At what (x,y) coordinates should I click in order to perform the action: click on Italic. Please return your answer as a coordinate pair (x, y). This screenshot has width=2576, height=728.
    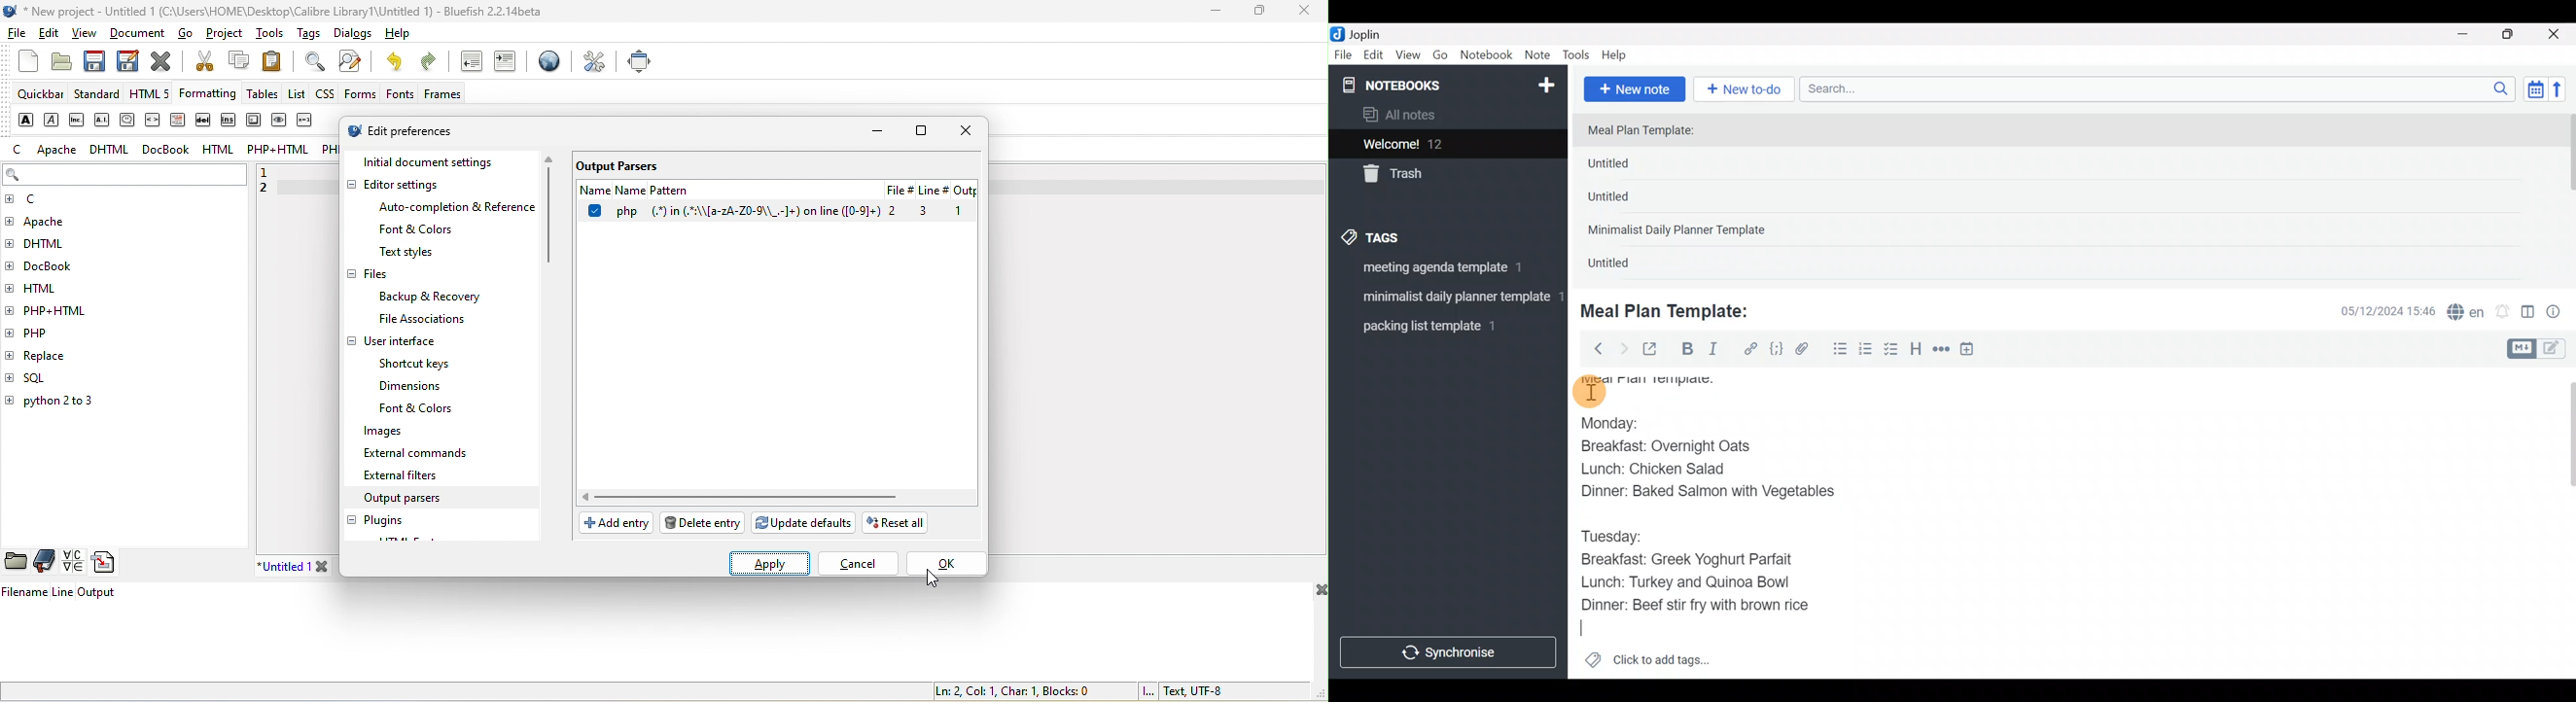
    Looking at the image, I should click on (1712, 352).